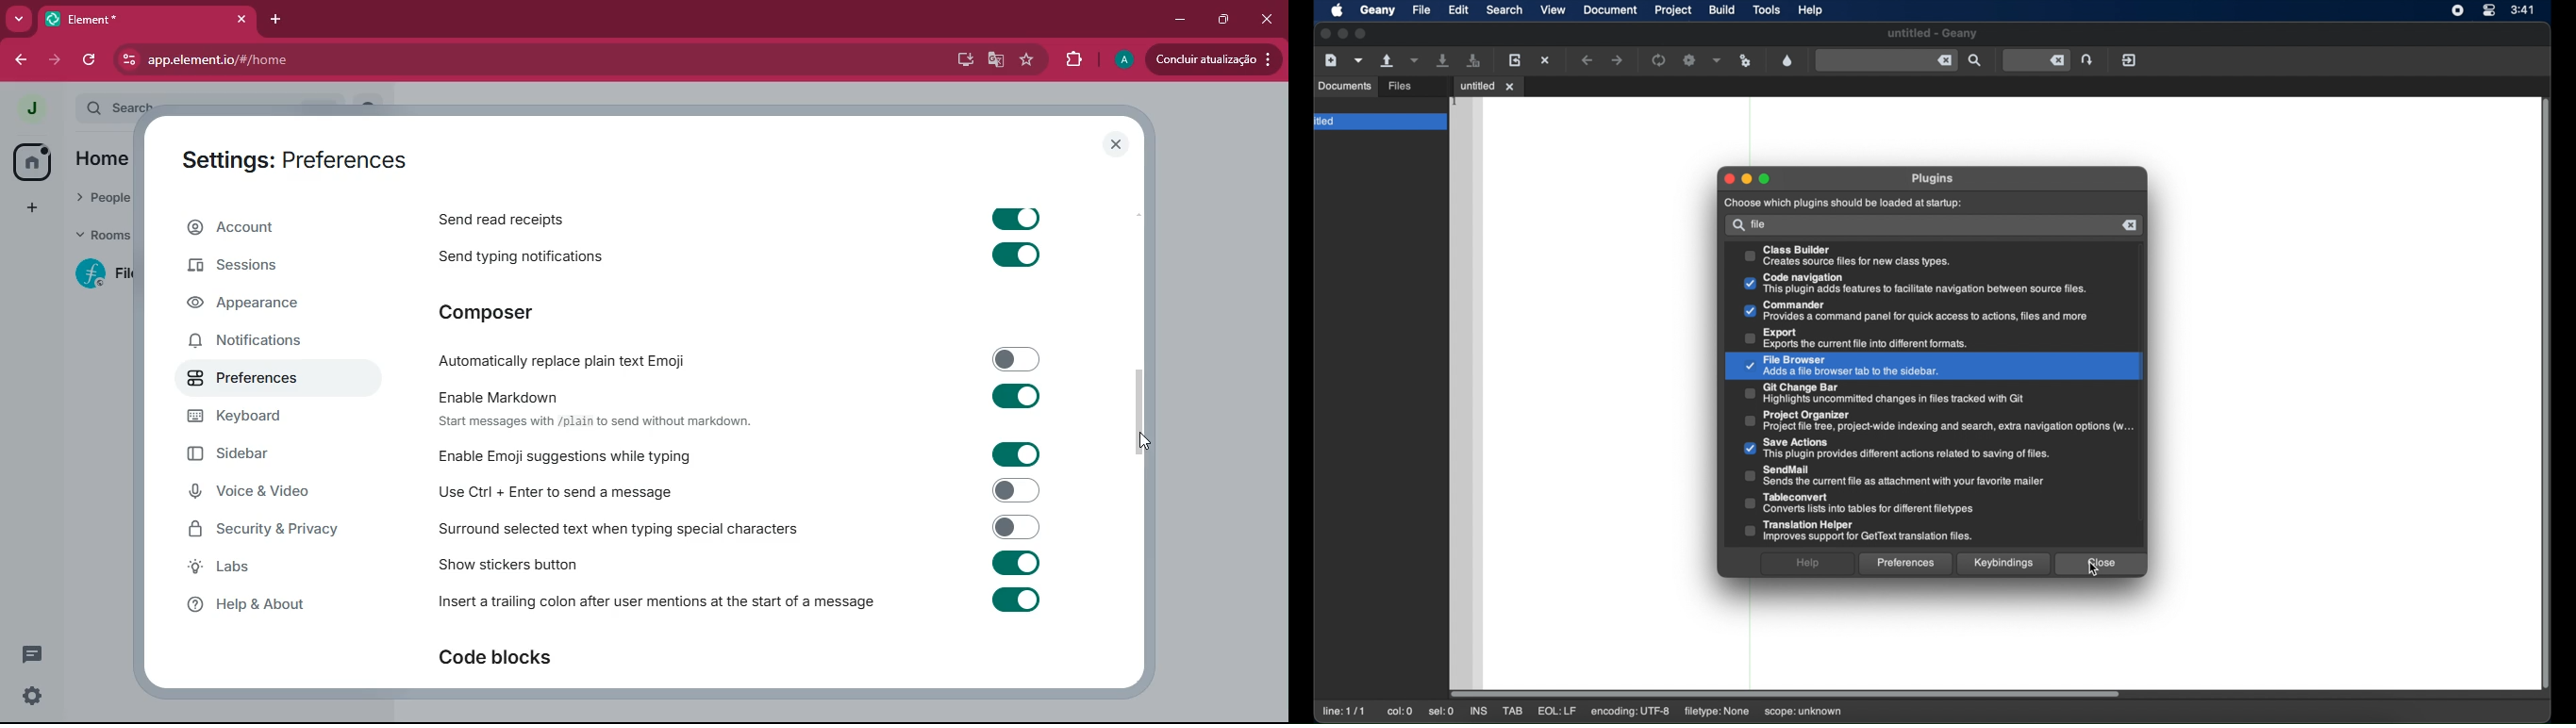 The width and height of the screenshot is (2576, 728). Describe the element at coordinates (278, 19) in the screenshot. I see `add tab` at that location.